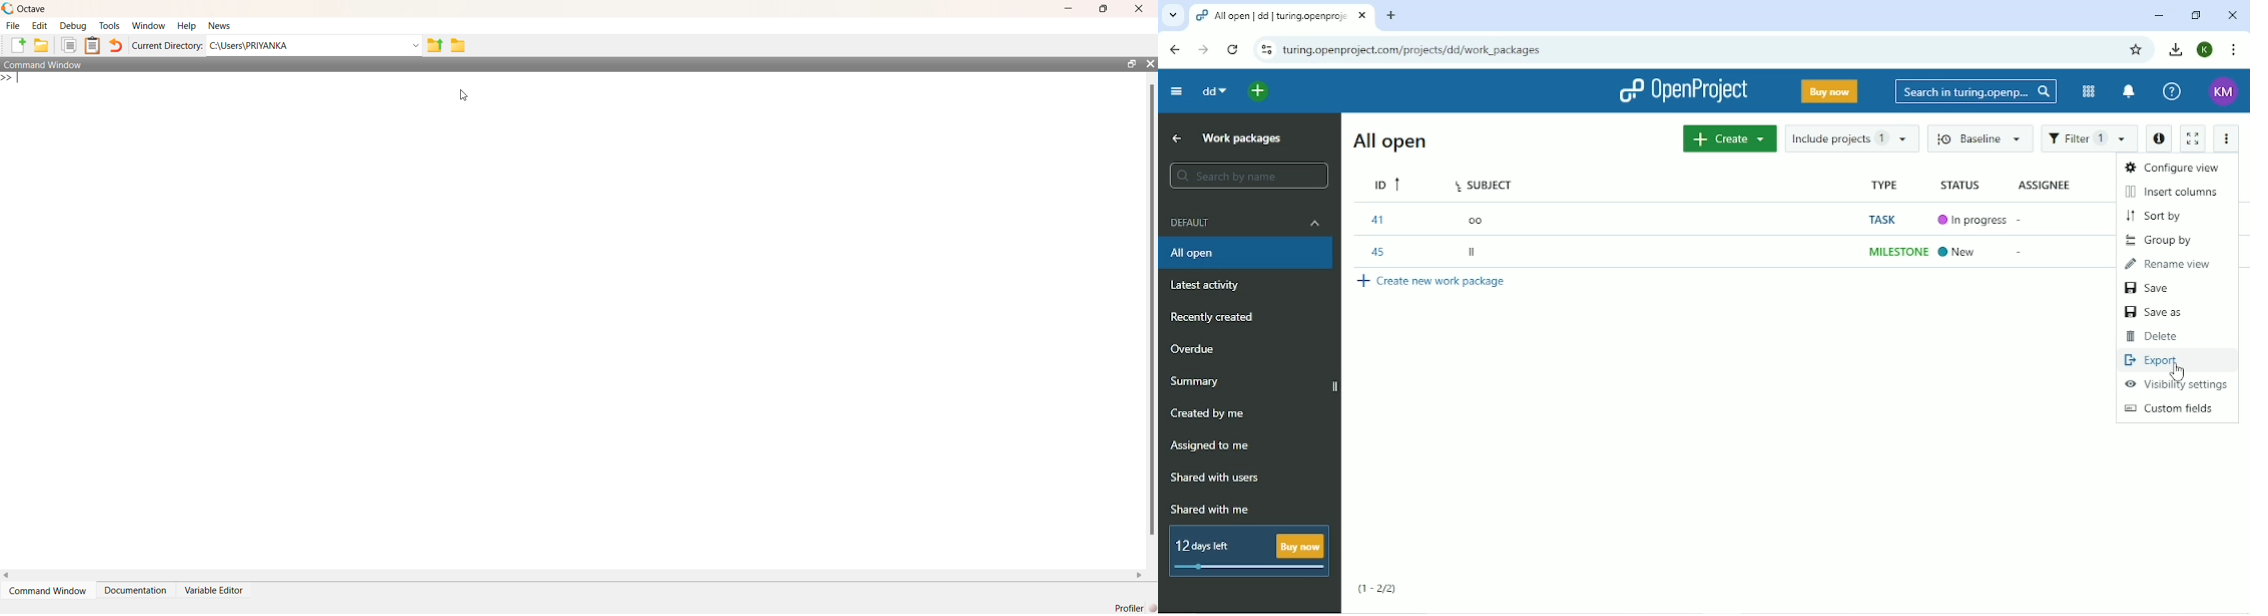 This screenshot has height=616, width=2268. What do you see at coordinates (314, 45) in the screenshot?
I see `C:\Users\PRIYANKA` at bounding box center [314, 45].